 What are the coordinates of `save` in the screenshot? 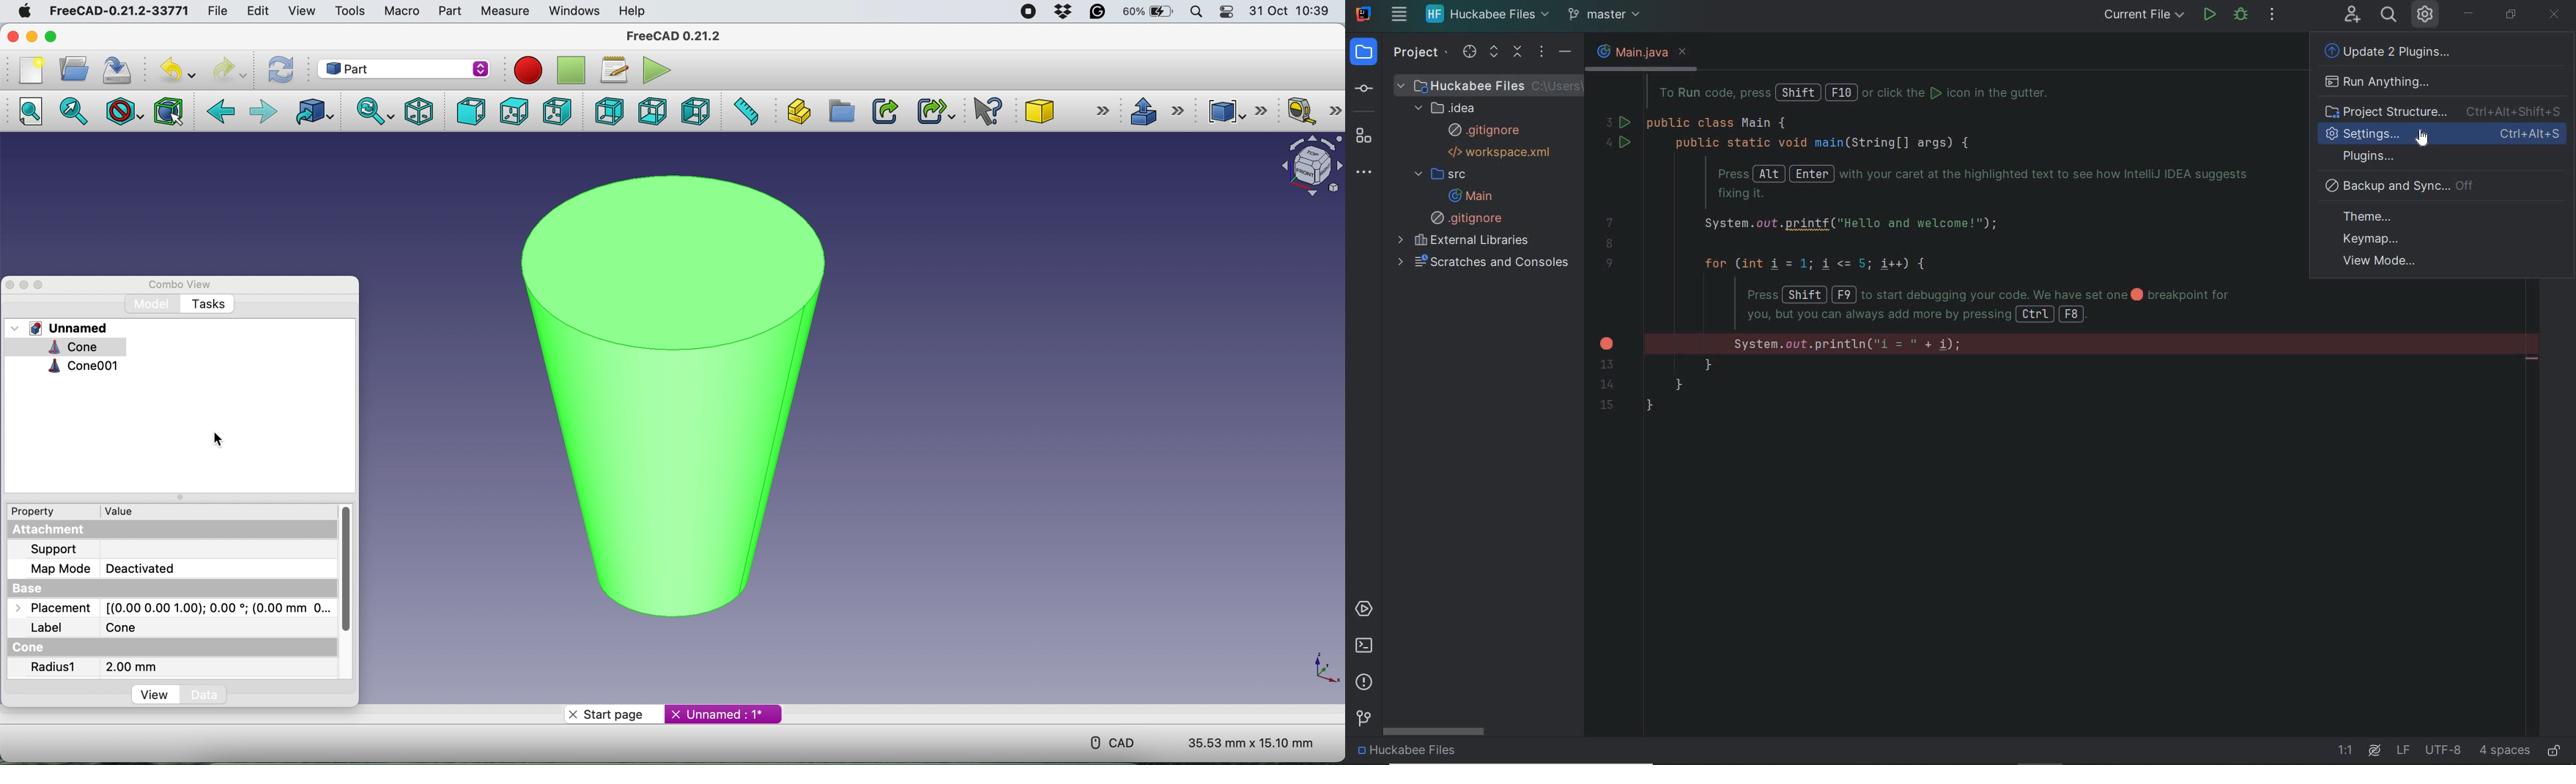 It's located at (117, 69).